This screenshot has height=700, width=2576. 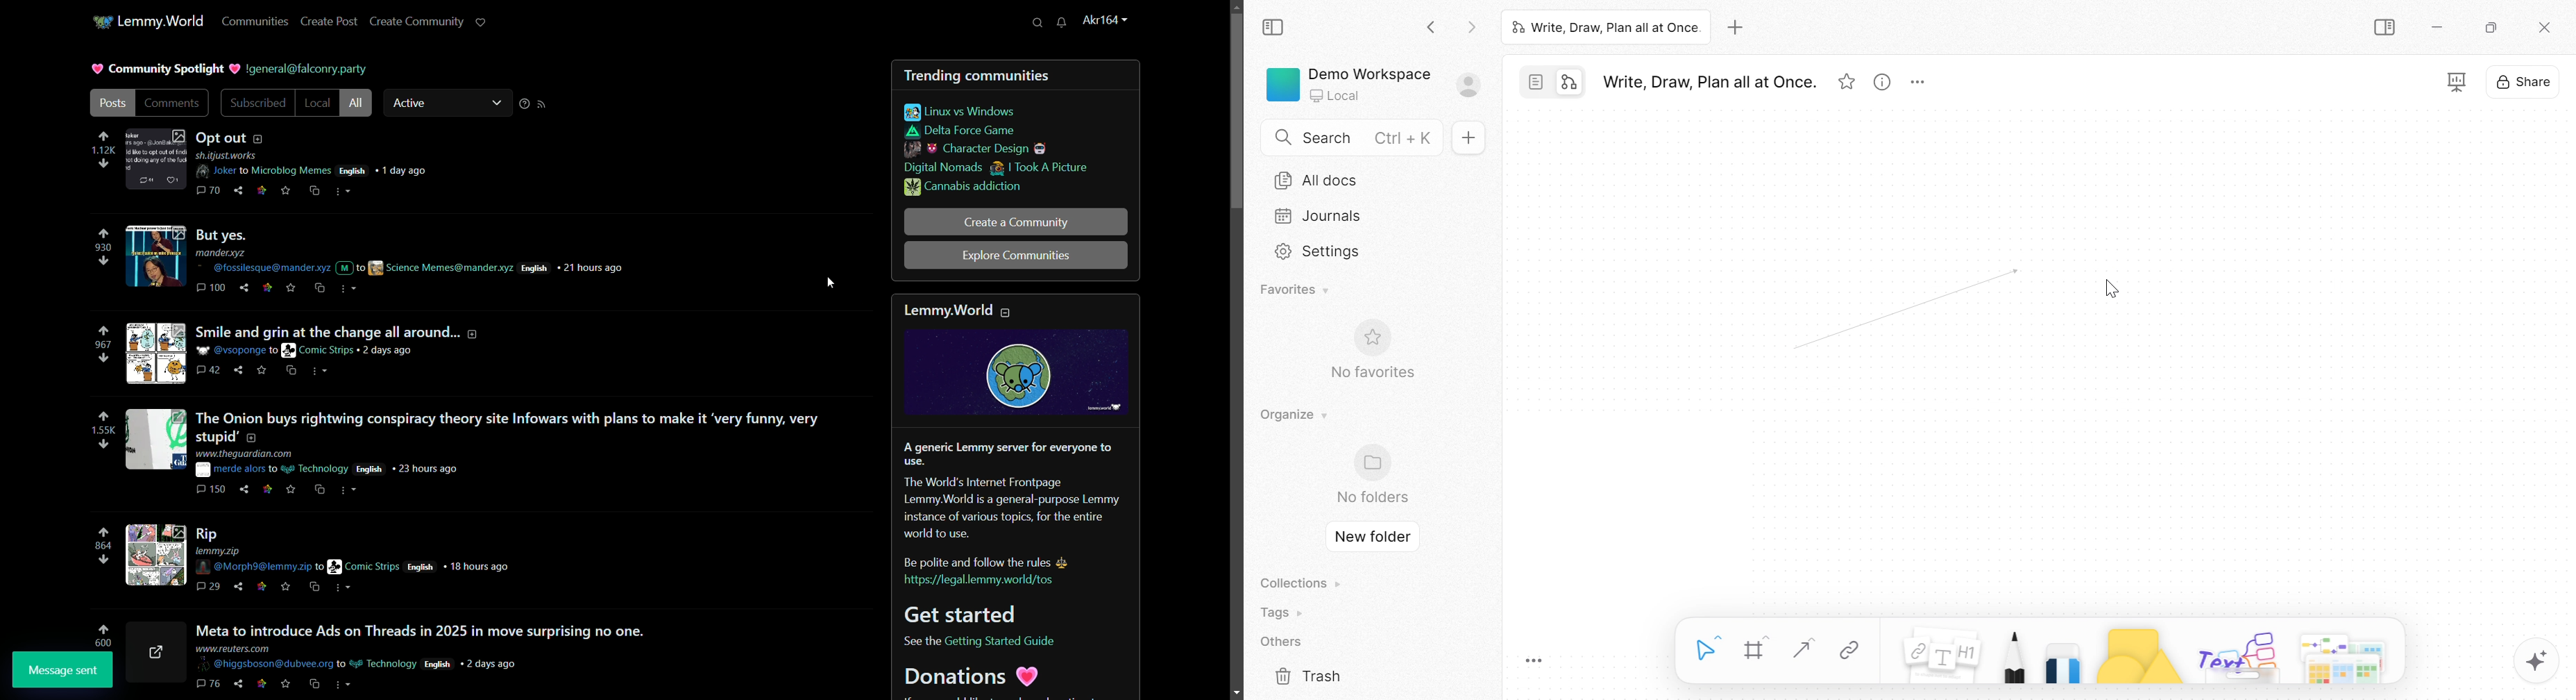 I want to click on post details, so click(x=363, y=559).